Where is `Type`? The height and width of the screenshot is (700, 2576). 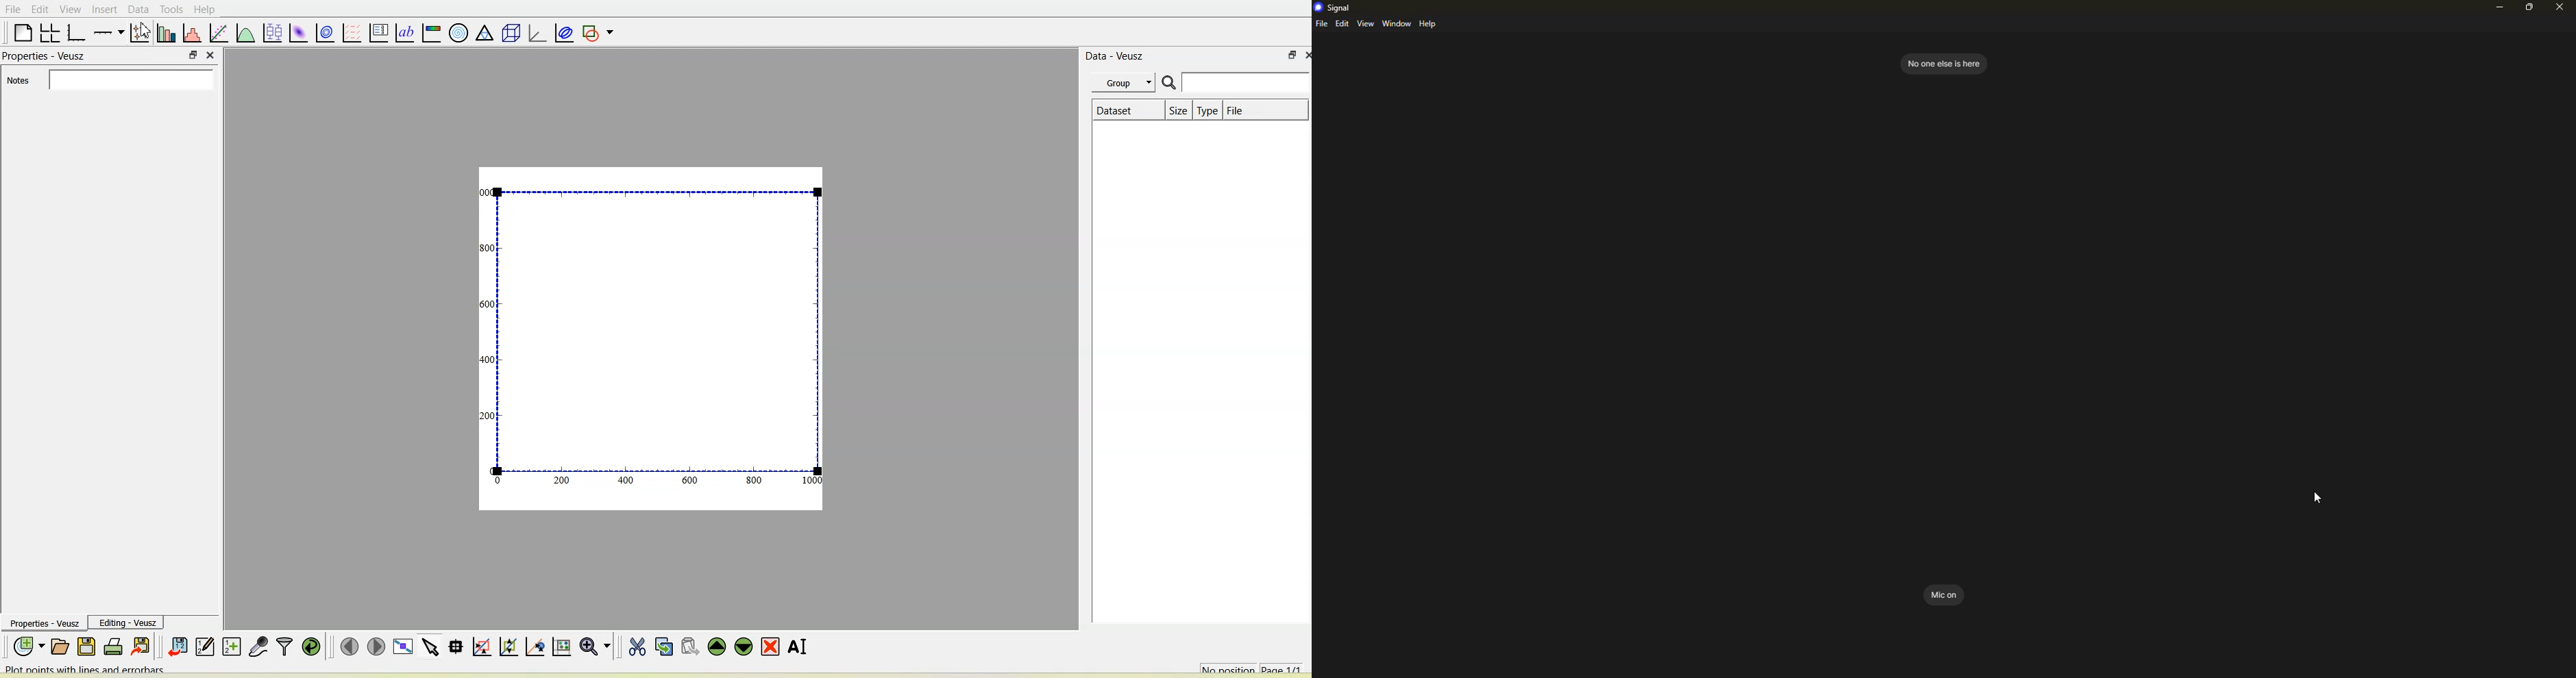 Type is located at coordinates (1207, 110).